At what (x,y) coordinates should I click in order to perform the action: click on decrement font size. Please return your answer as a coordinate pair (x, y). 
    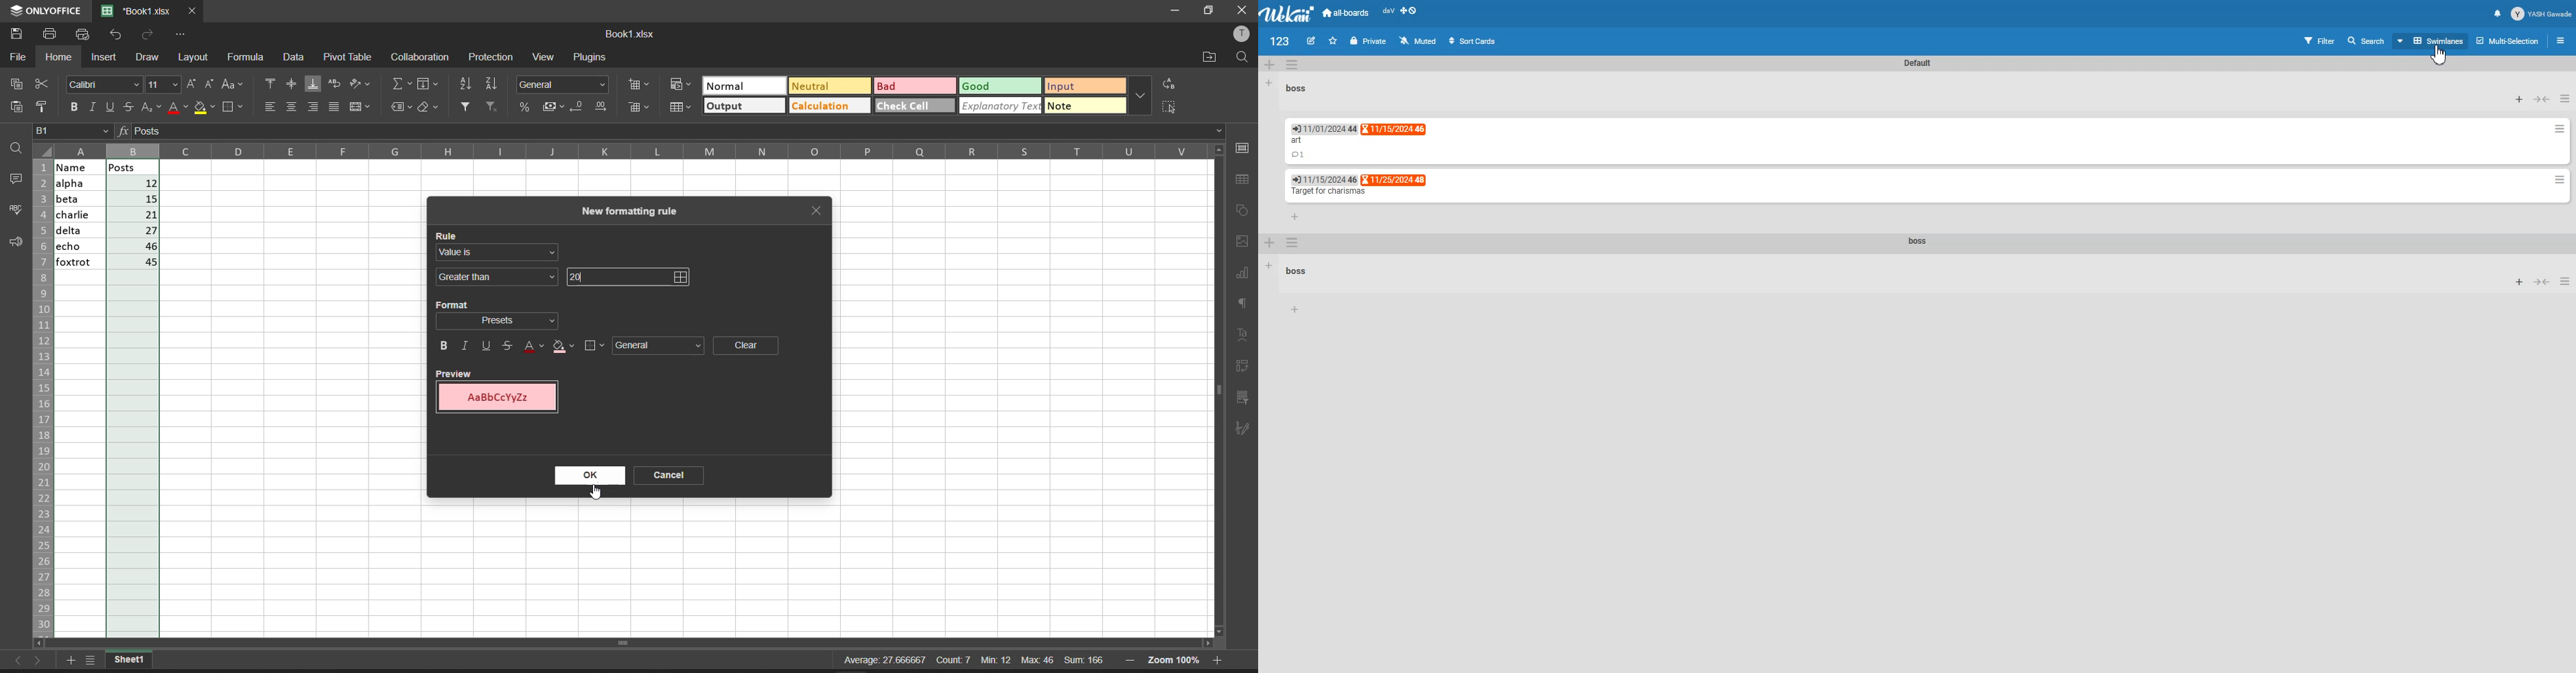
    Looking at the image, I should click on (210, 82).